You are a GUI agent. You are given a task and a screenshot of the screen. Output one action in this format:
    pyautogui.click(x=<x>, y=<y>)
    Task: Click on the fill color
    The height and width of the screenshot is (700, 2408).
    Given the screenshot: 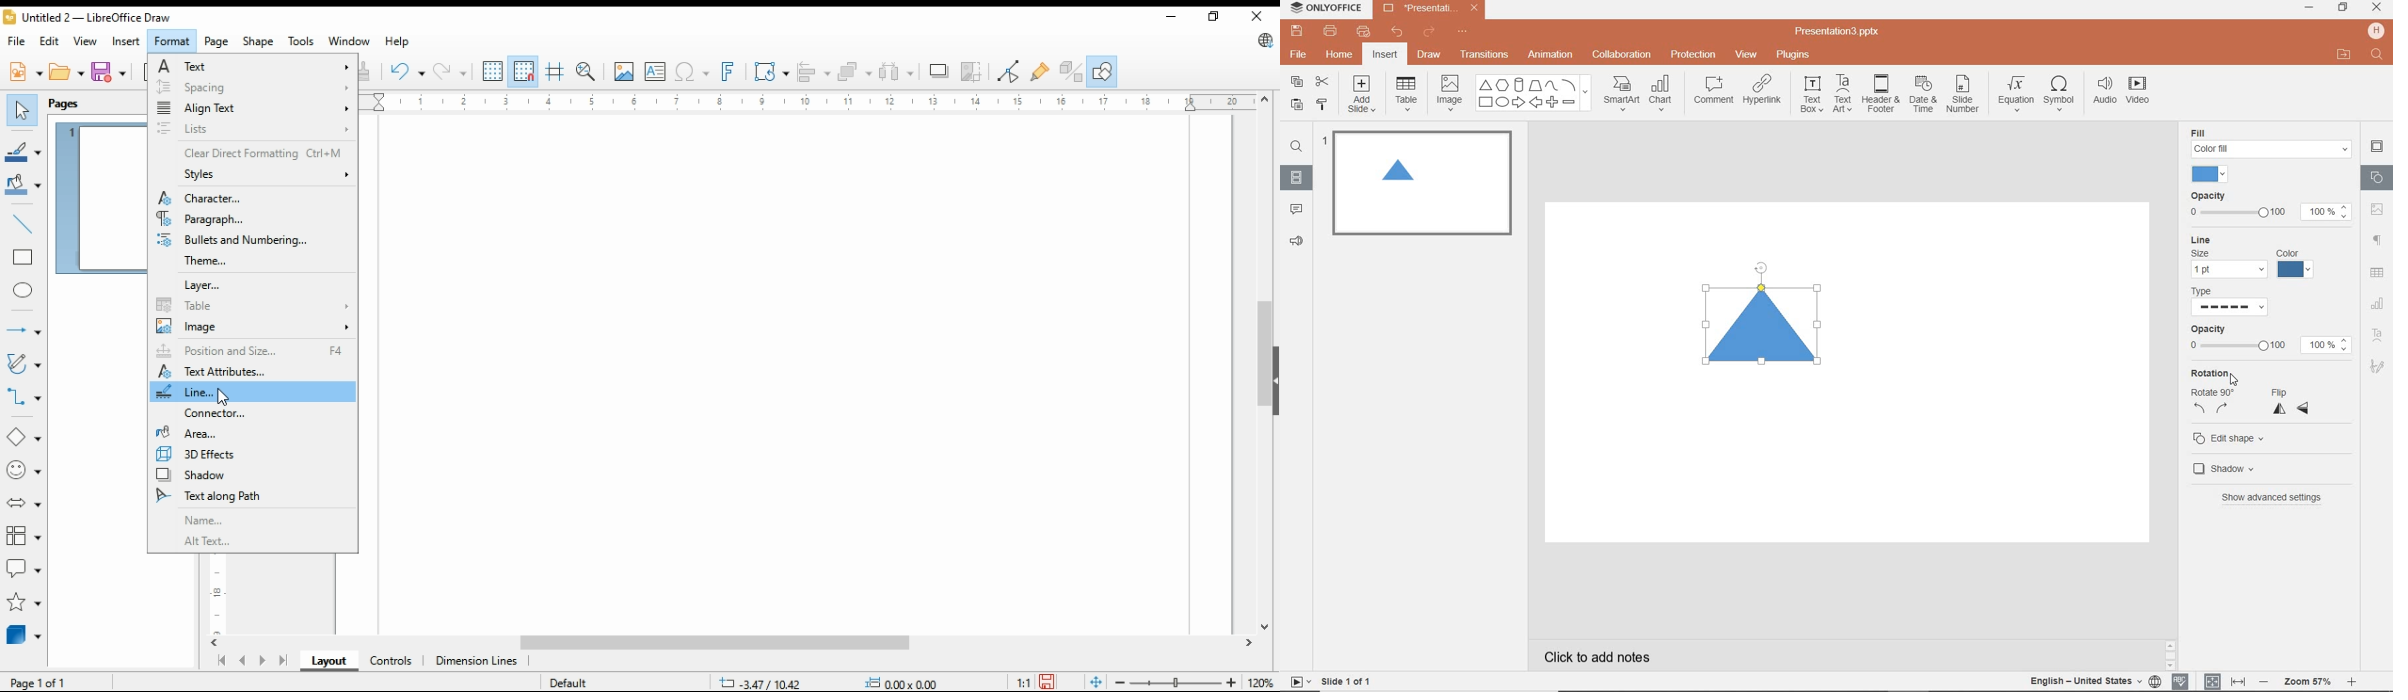 What is the action you would take?
    pyautogui.click(x=23, y=183)
    